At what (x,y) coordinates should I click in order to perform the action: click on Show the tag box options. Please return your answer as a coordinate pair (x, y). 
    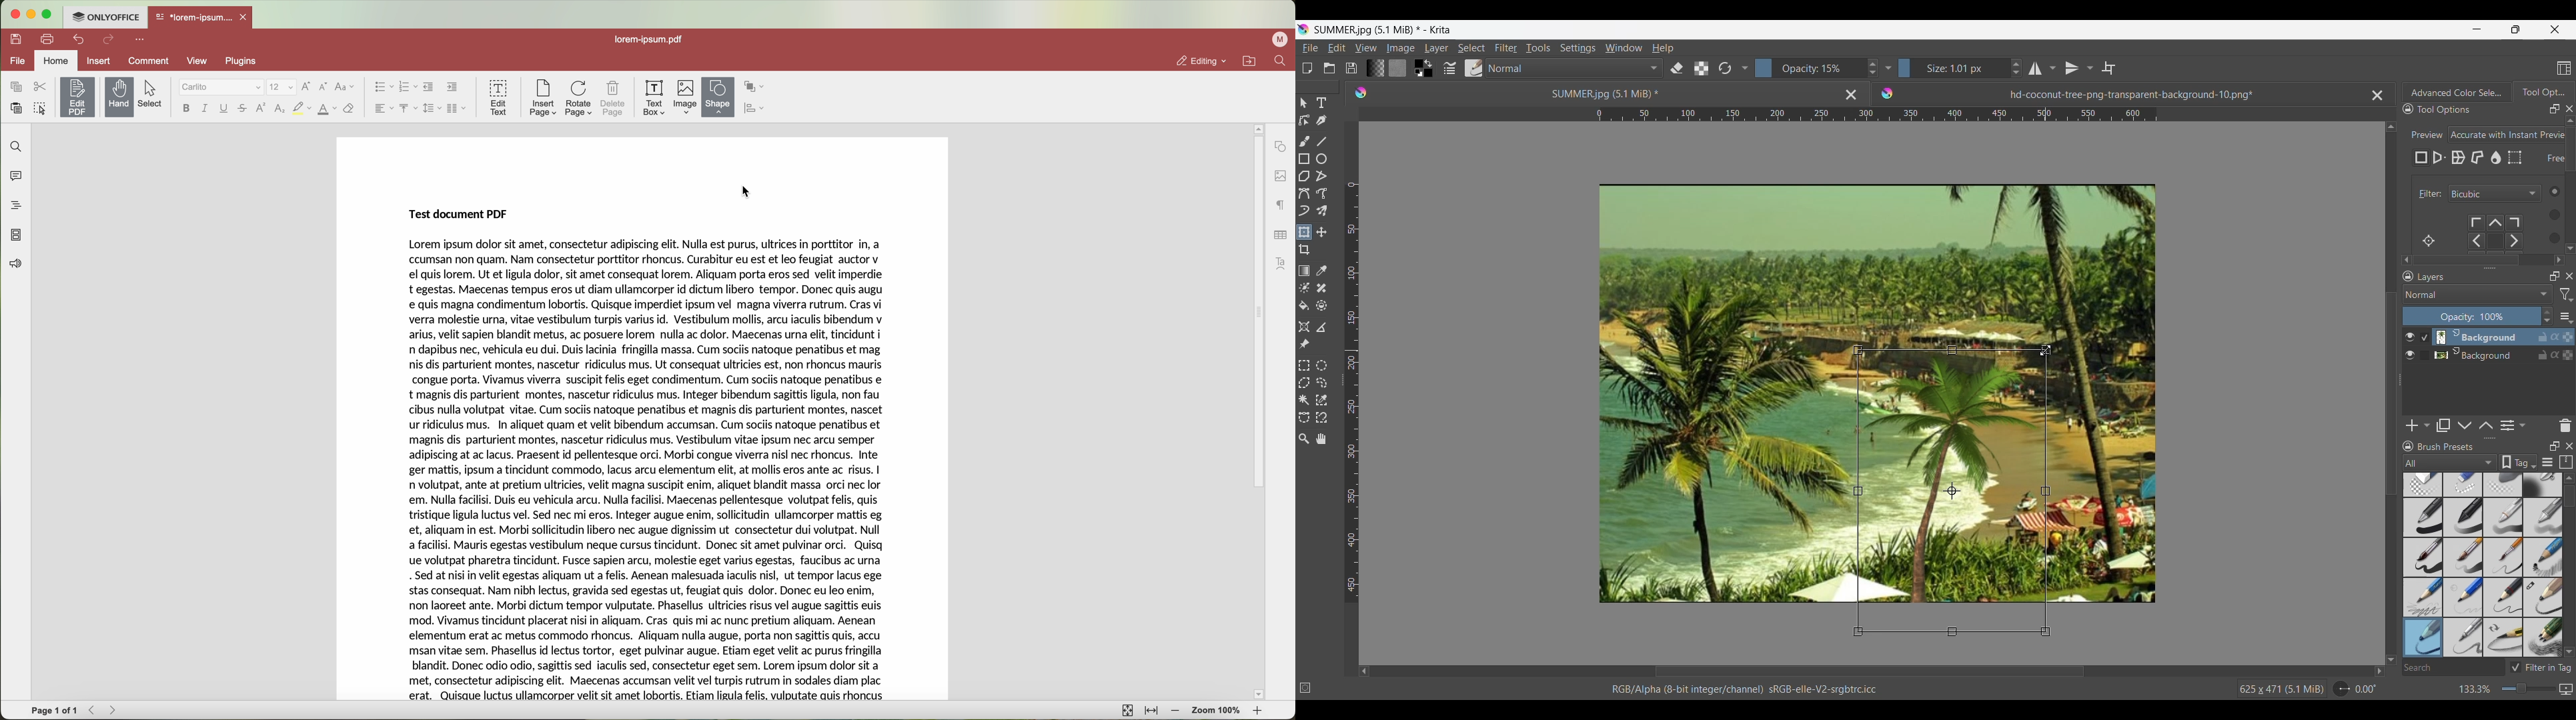
    Looking at the image, I should click on (2519, 462).